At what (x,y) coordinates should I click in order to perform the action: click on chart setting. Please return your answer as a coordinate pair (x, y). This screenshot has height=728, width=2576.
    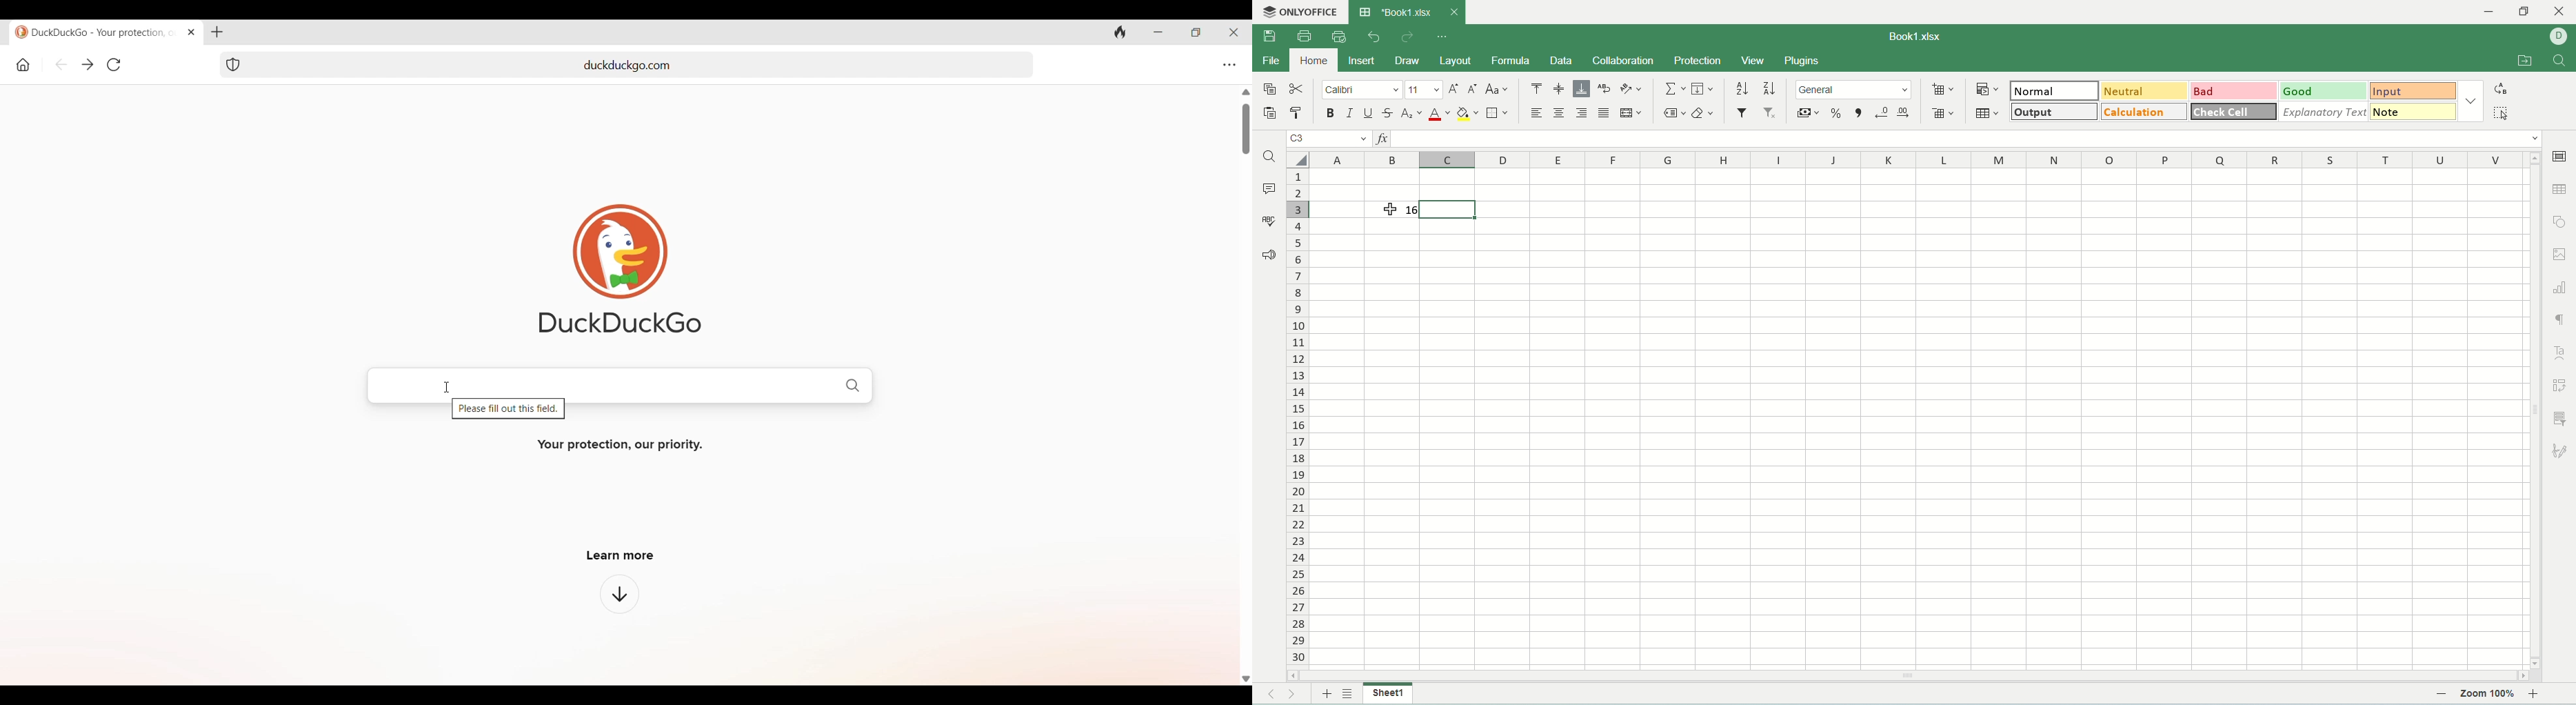
    Looking at the image, I should click on (2561, 284).